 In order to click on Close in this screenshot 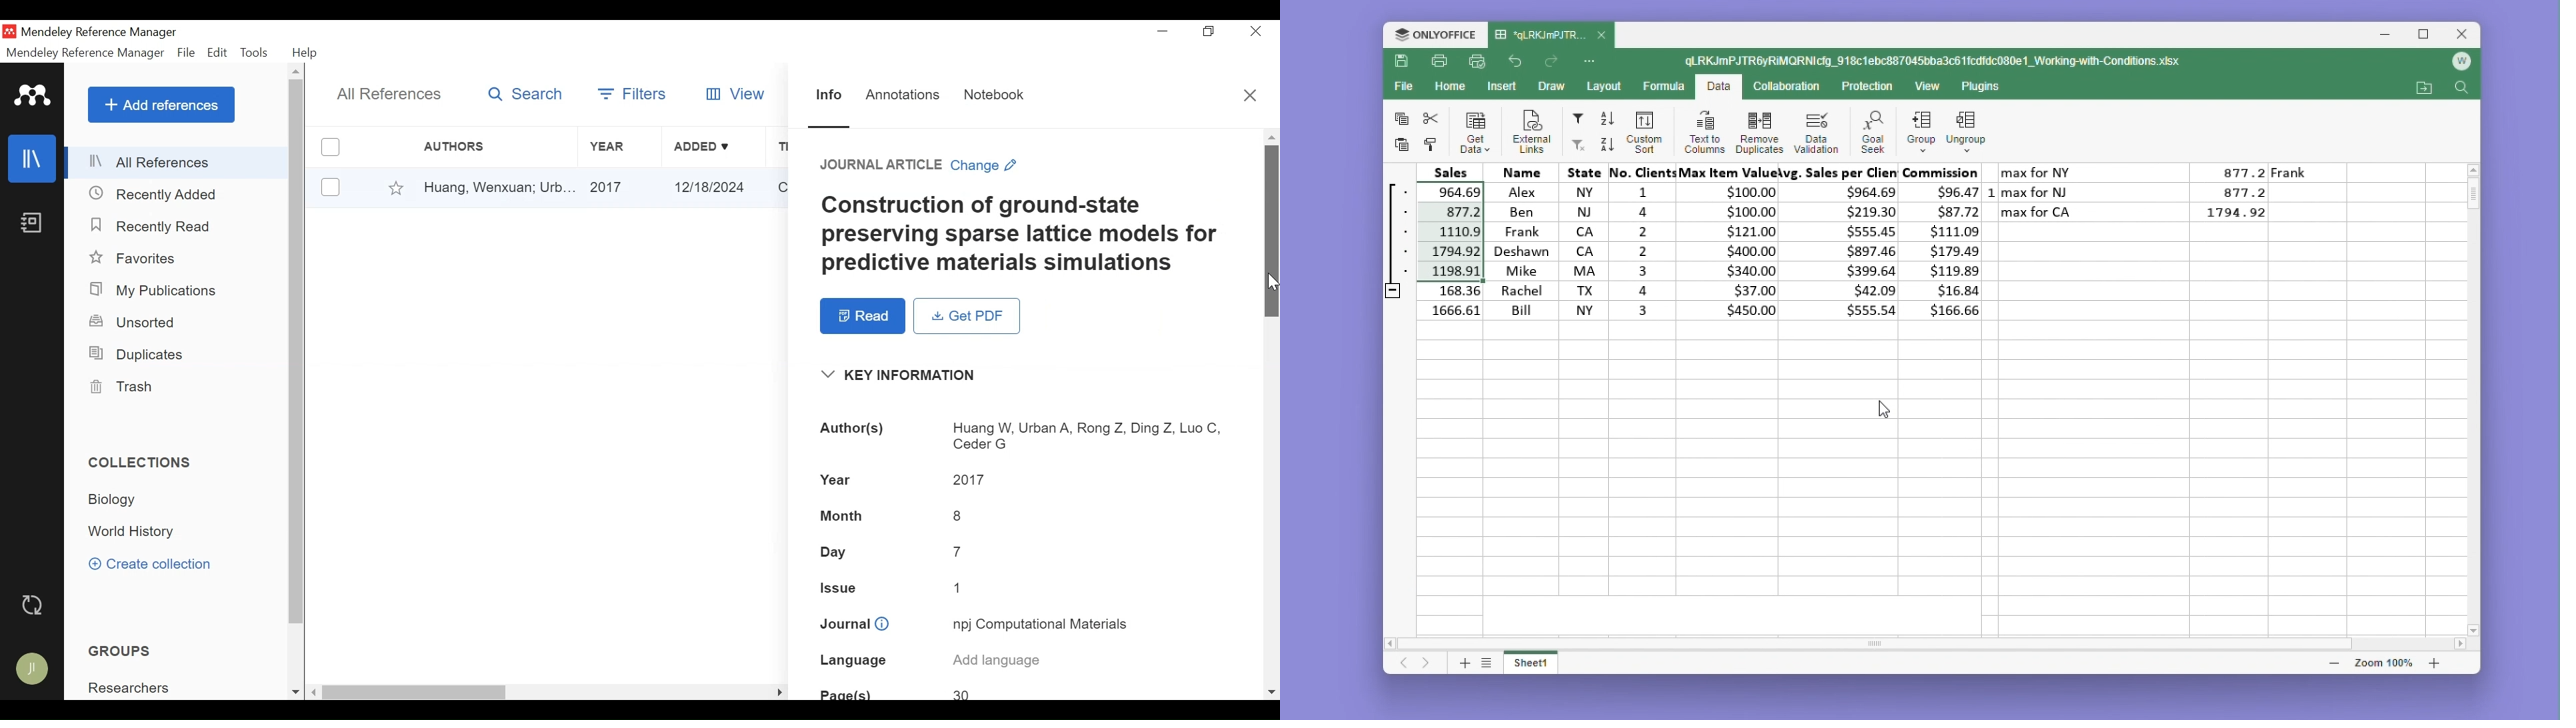, I will do `click(1249, 94)`.